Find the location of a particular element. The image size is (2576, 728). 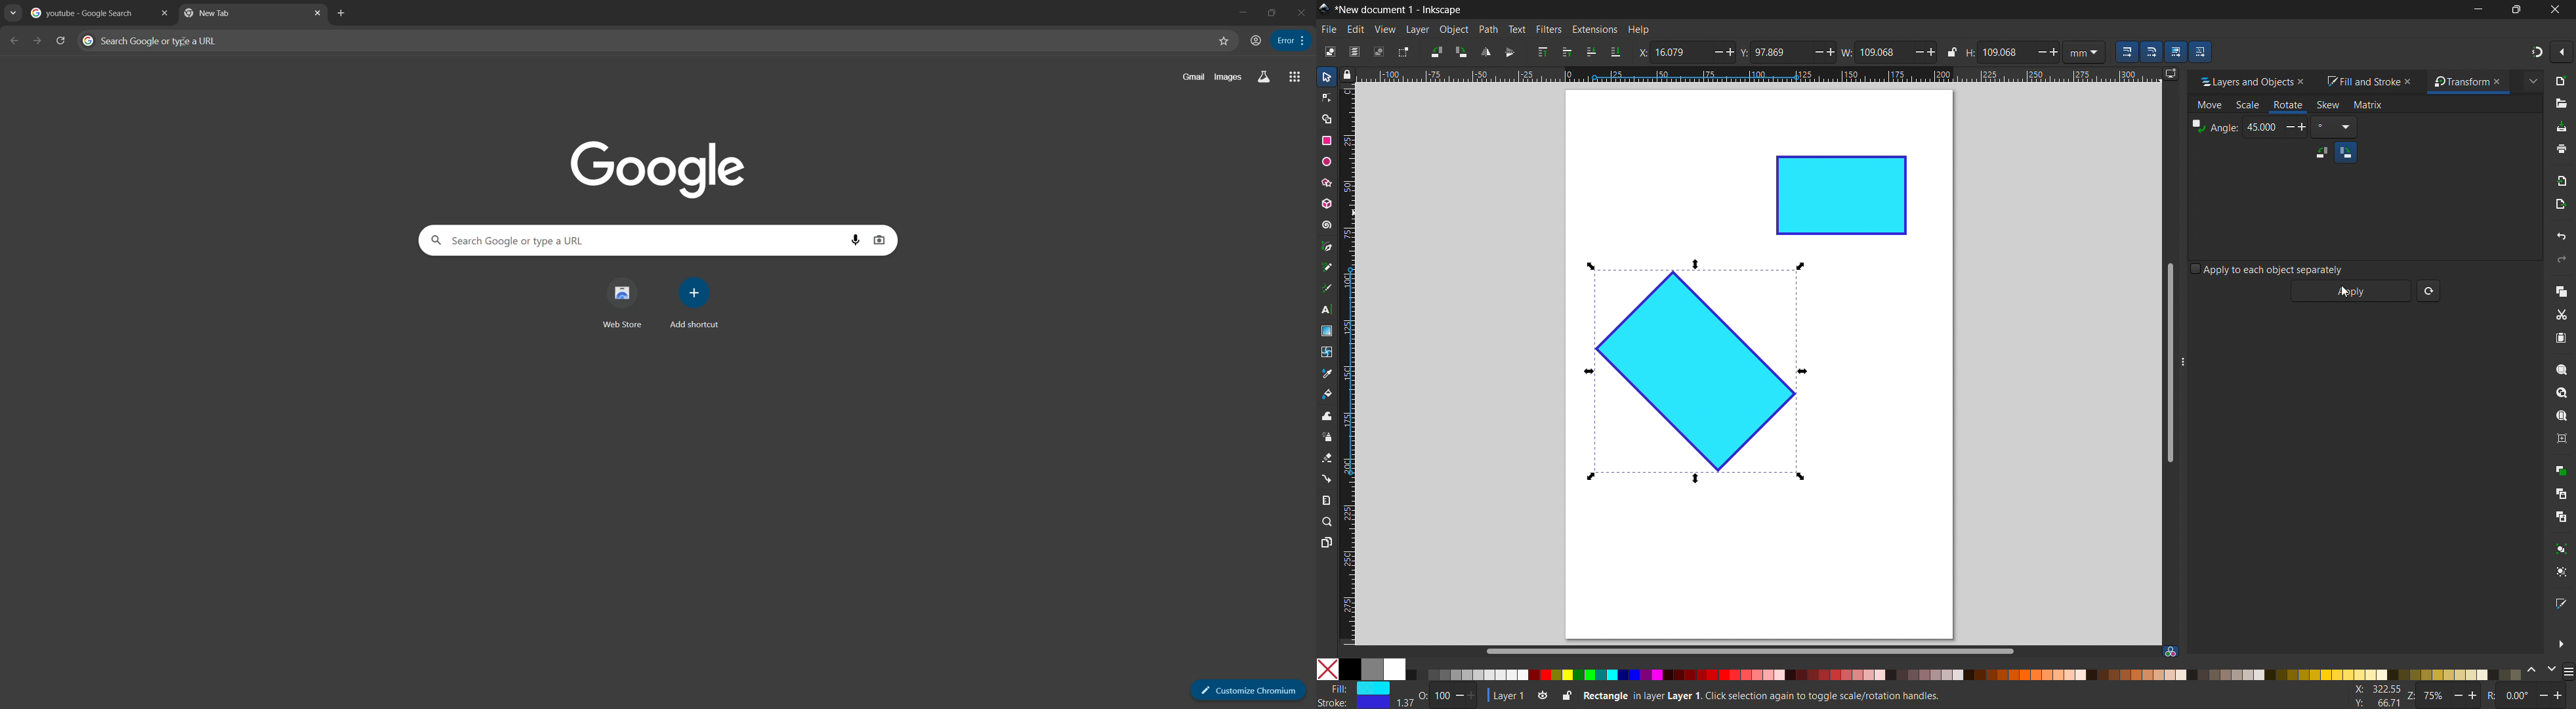

erasor tool is located at coordinates (1327, 458).